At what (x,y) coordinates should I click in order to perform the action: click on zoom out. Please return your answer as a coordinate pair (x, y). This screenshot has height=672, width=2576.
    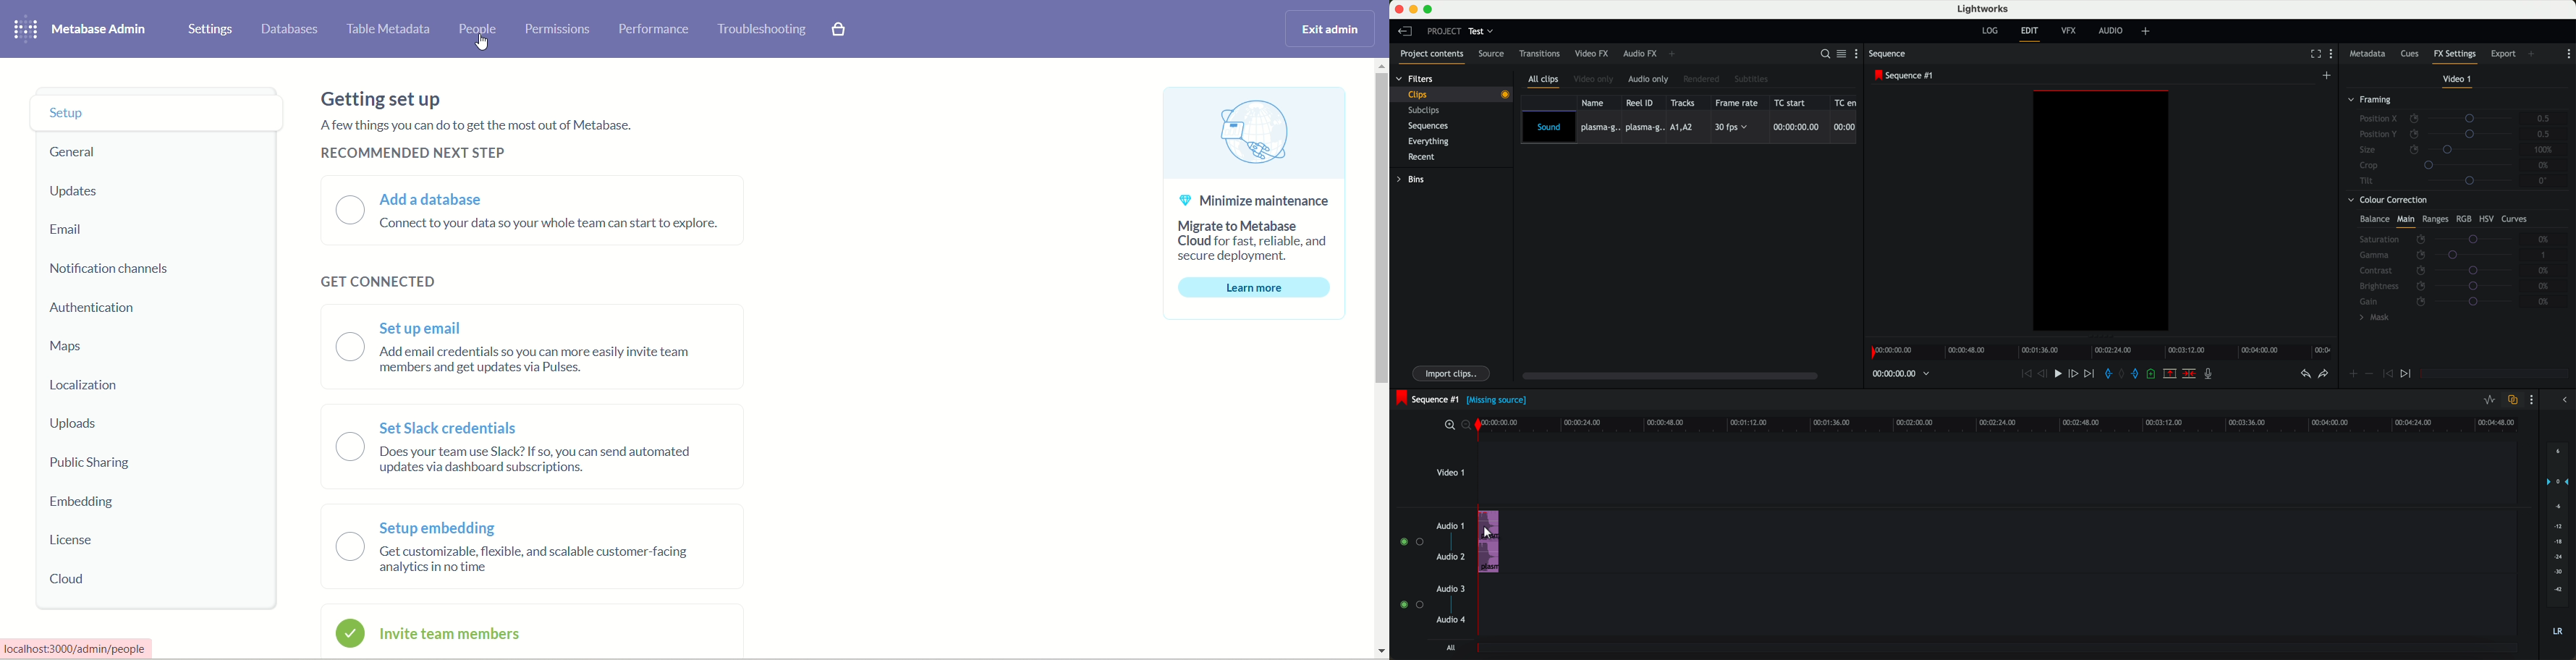
    Looking at the image, I should click on (1468, 427).